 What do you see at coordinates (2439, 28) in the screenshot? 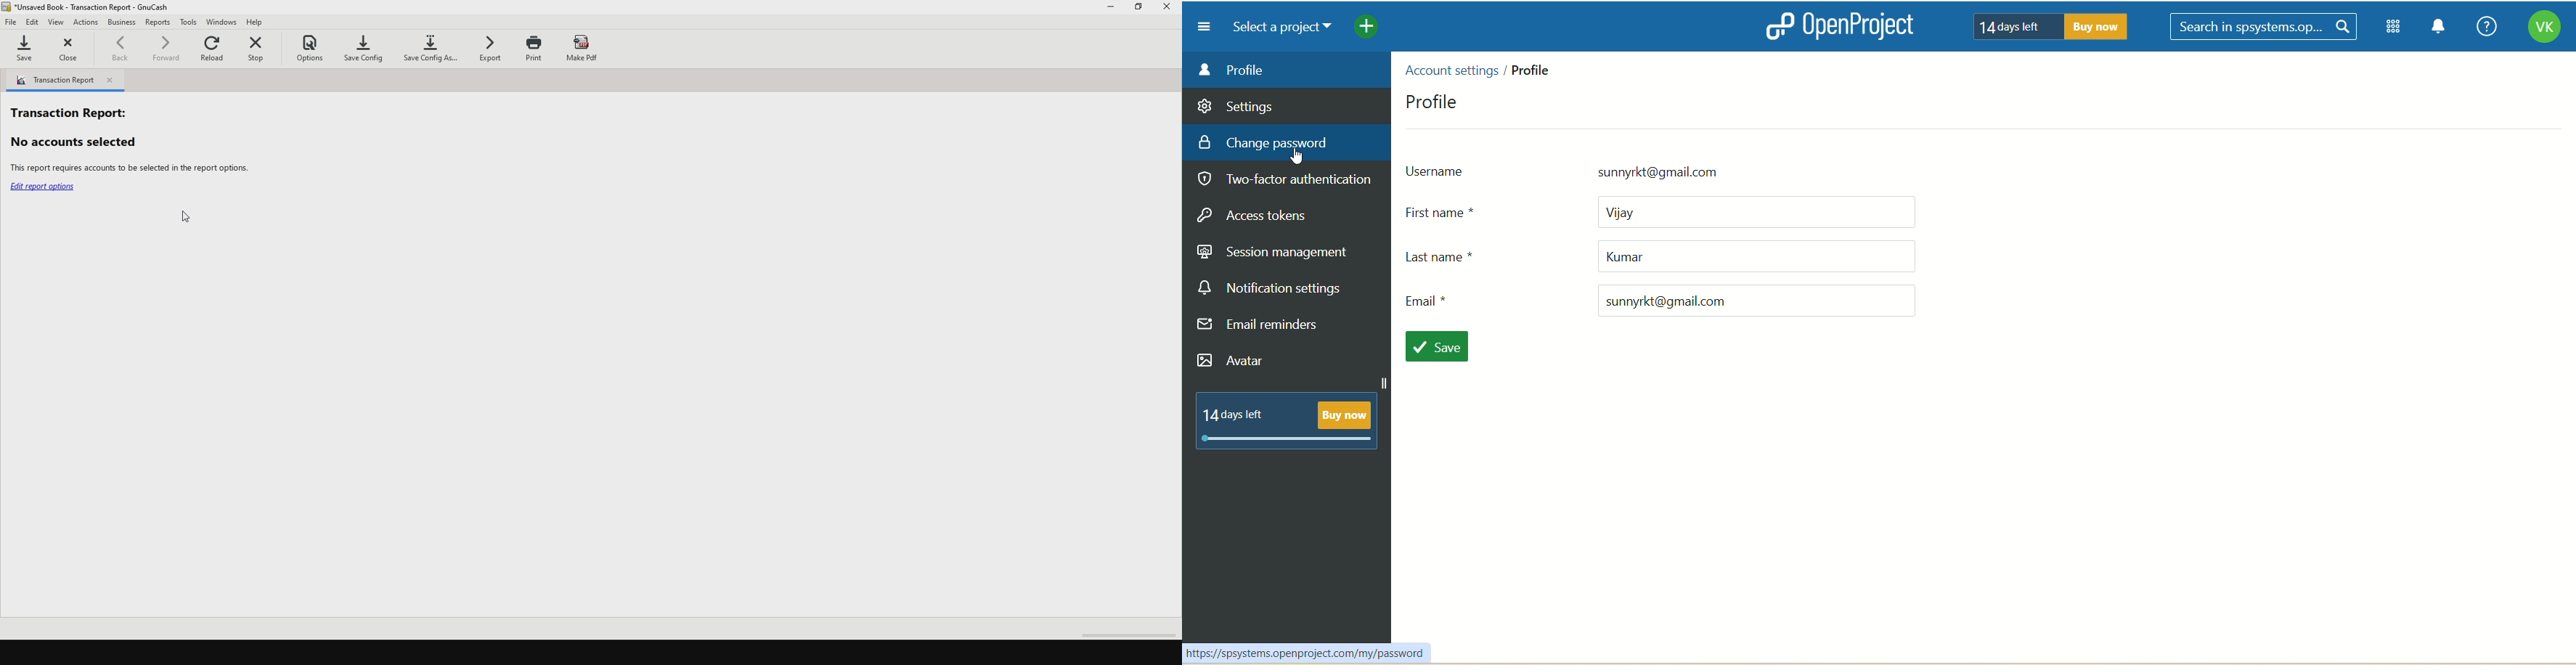
I see `notification` at bounding box center [2439, 28].